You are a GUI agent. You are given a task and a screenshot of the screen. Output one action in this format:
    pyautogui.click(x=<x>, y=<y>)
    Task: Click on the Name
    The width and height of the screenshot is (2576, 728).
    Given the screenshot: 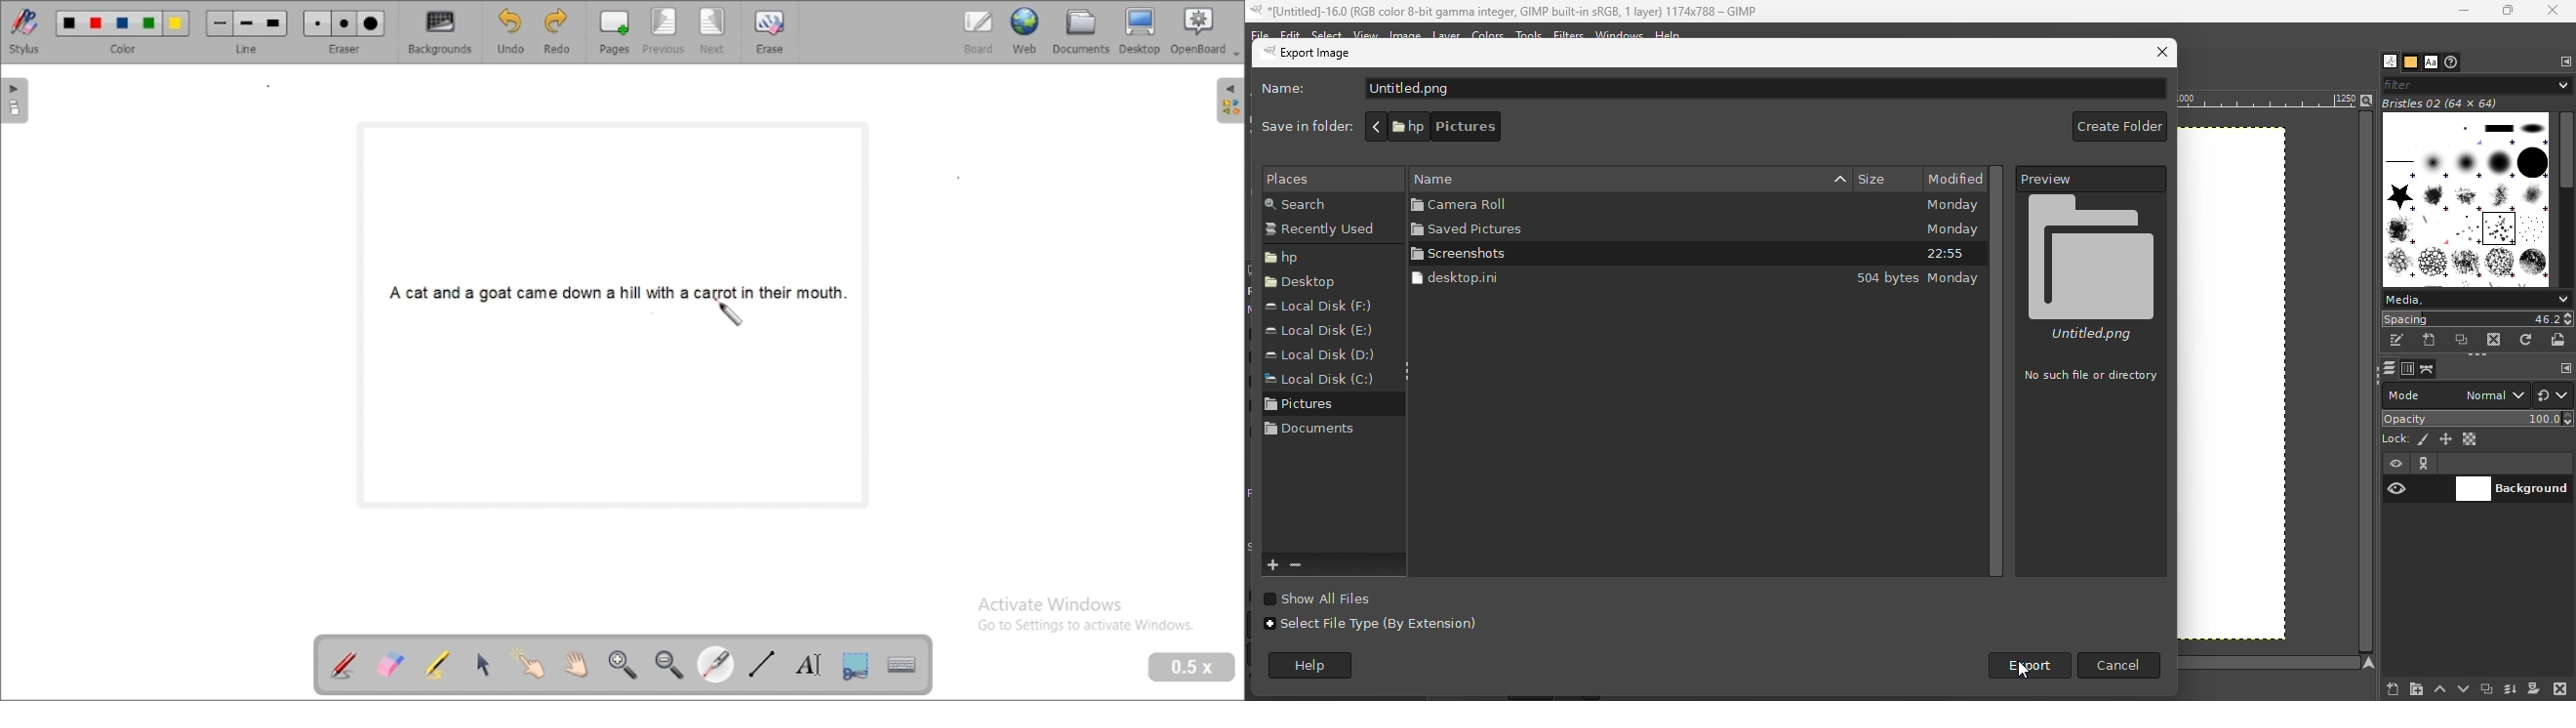 What is the action you would take?
    pyautogui.click(x=1684, y=177)
    